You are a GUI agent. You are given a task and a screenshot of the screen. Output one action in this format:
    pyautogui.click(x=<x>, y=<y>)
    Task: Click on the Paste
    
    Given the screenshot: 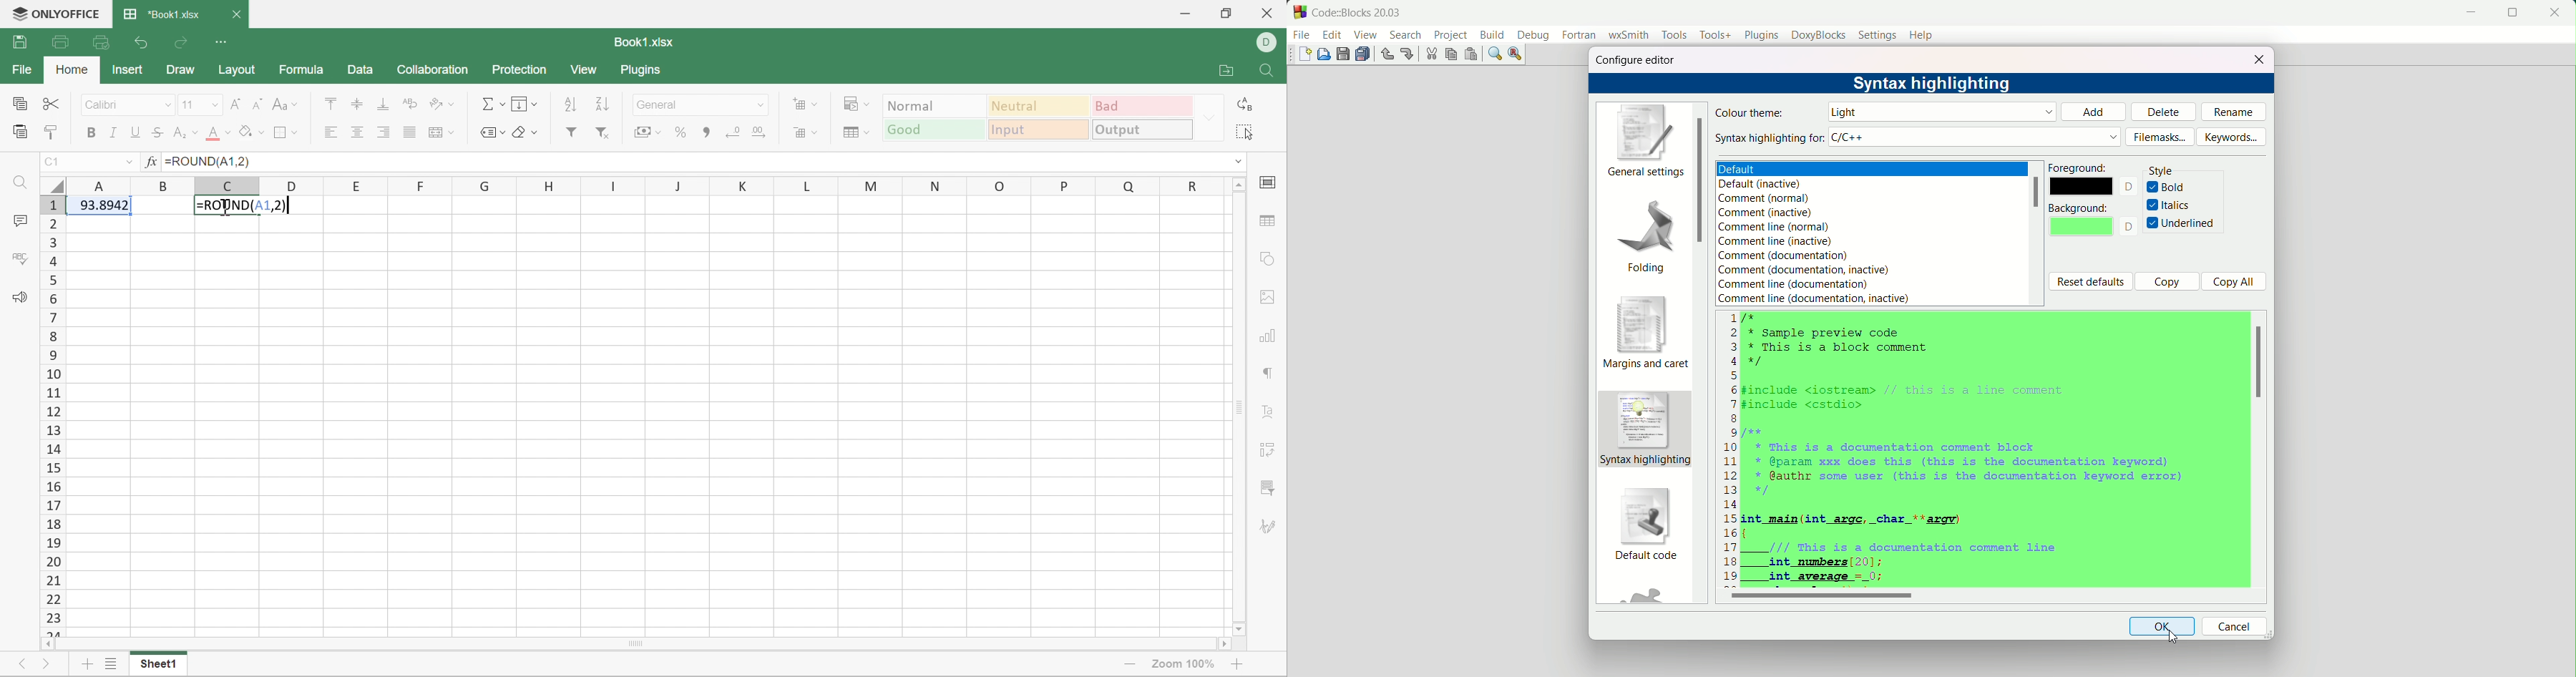 What is the action you would take?
    pyautogui.click(x=19, y=129)
    